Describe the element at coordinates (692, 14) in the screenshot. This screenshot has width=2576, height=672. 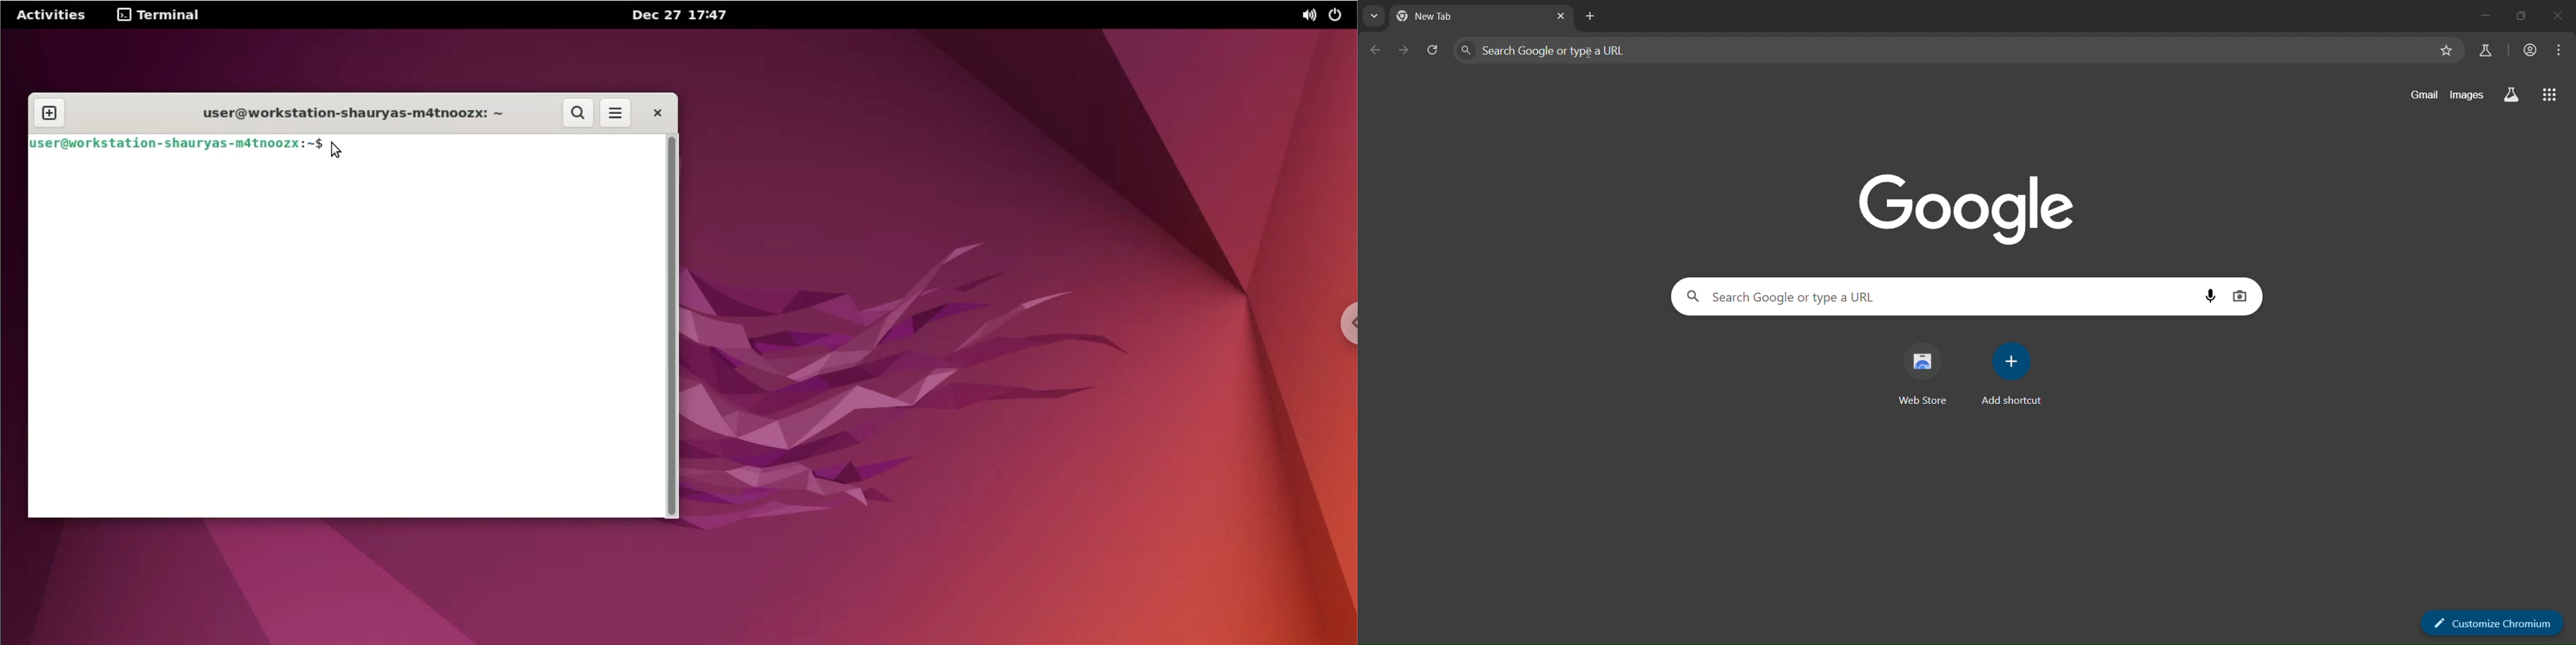
I see `Dec 27 17:47` at that location.